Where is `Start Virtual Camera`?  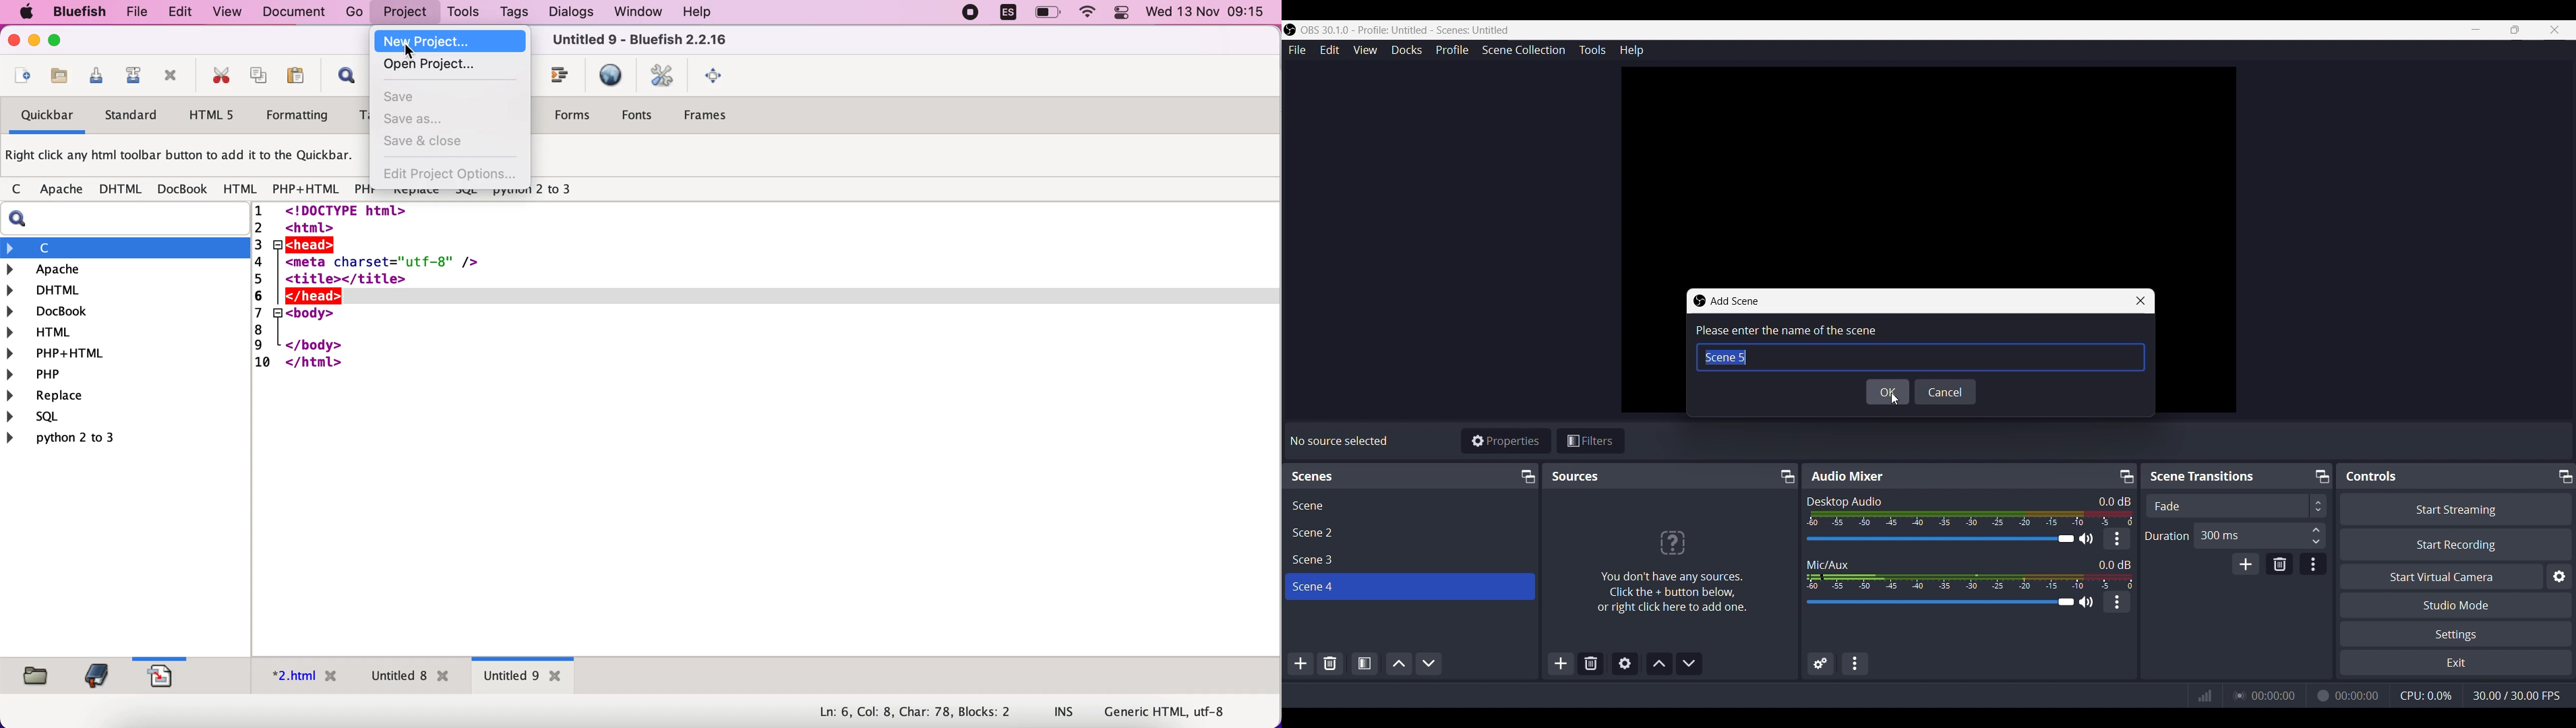 Start Virtual Camera is located at coordinates (2442, 576).